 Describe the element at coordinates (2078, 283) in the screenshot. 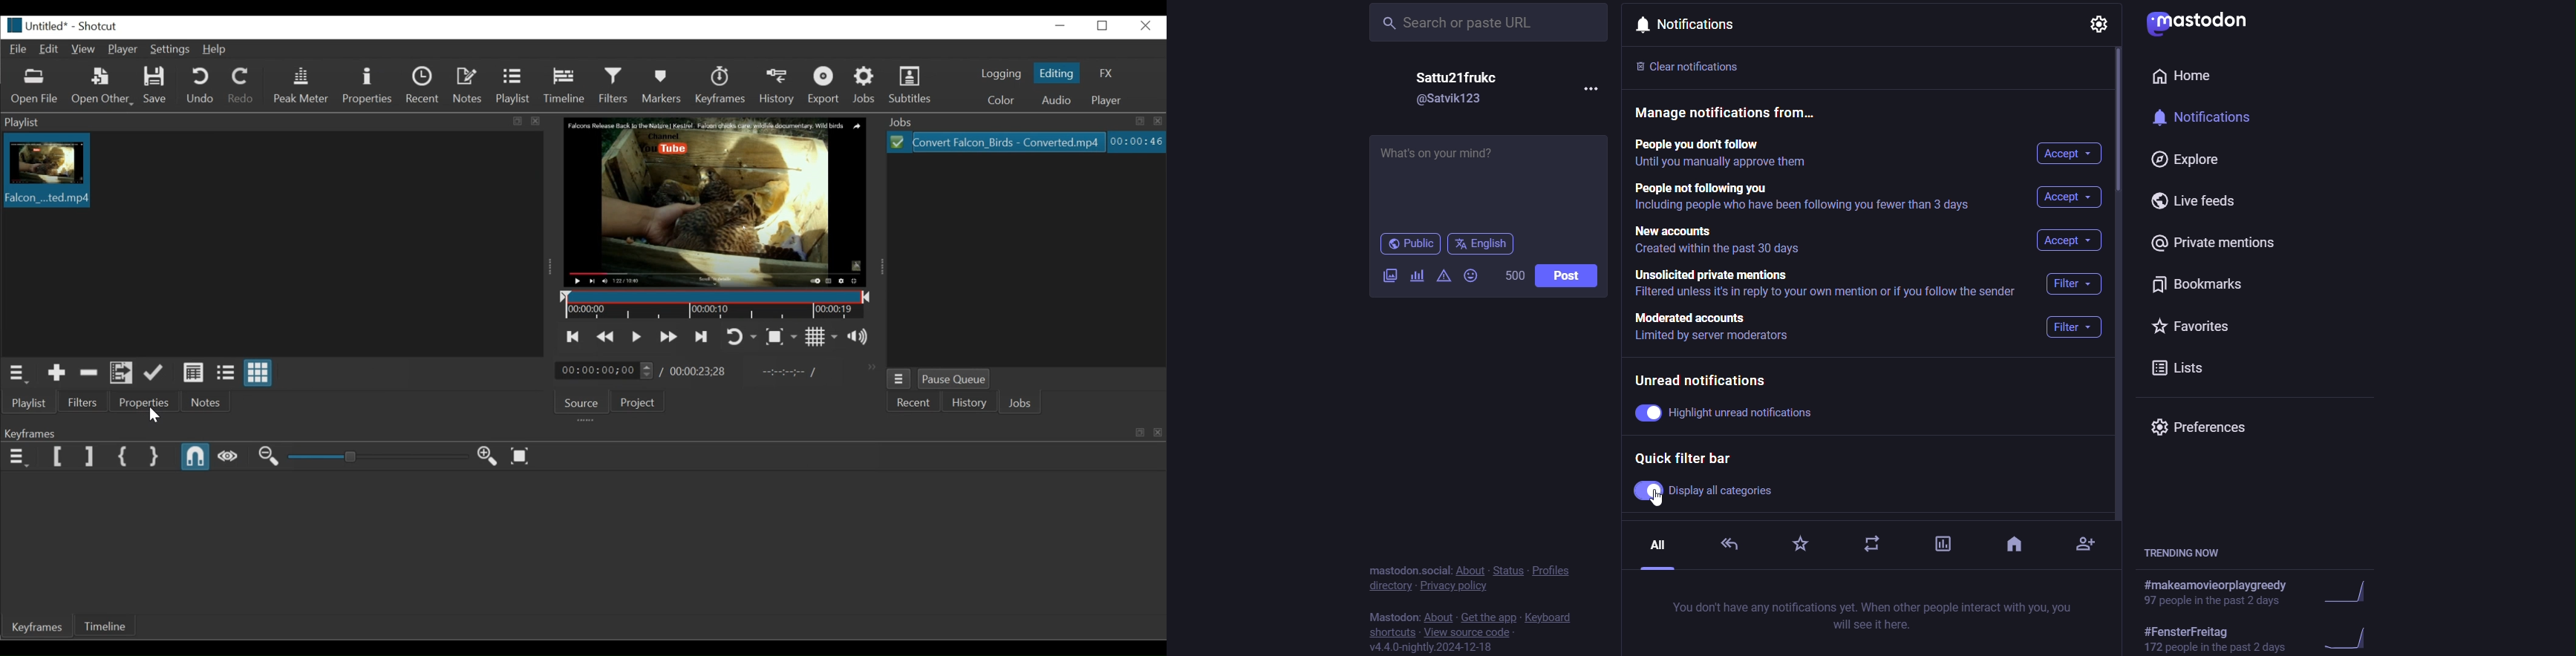

I see `Filter` at that location.